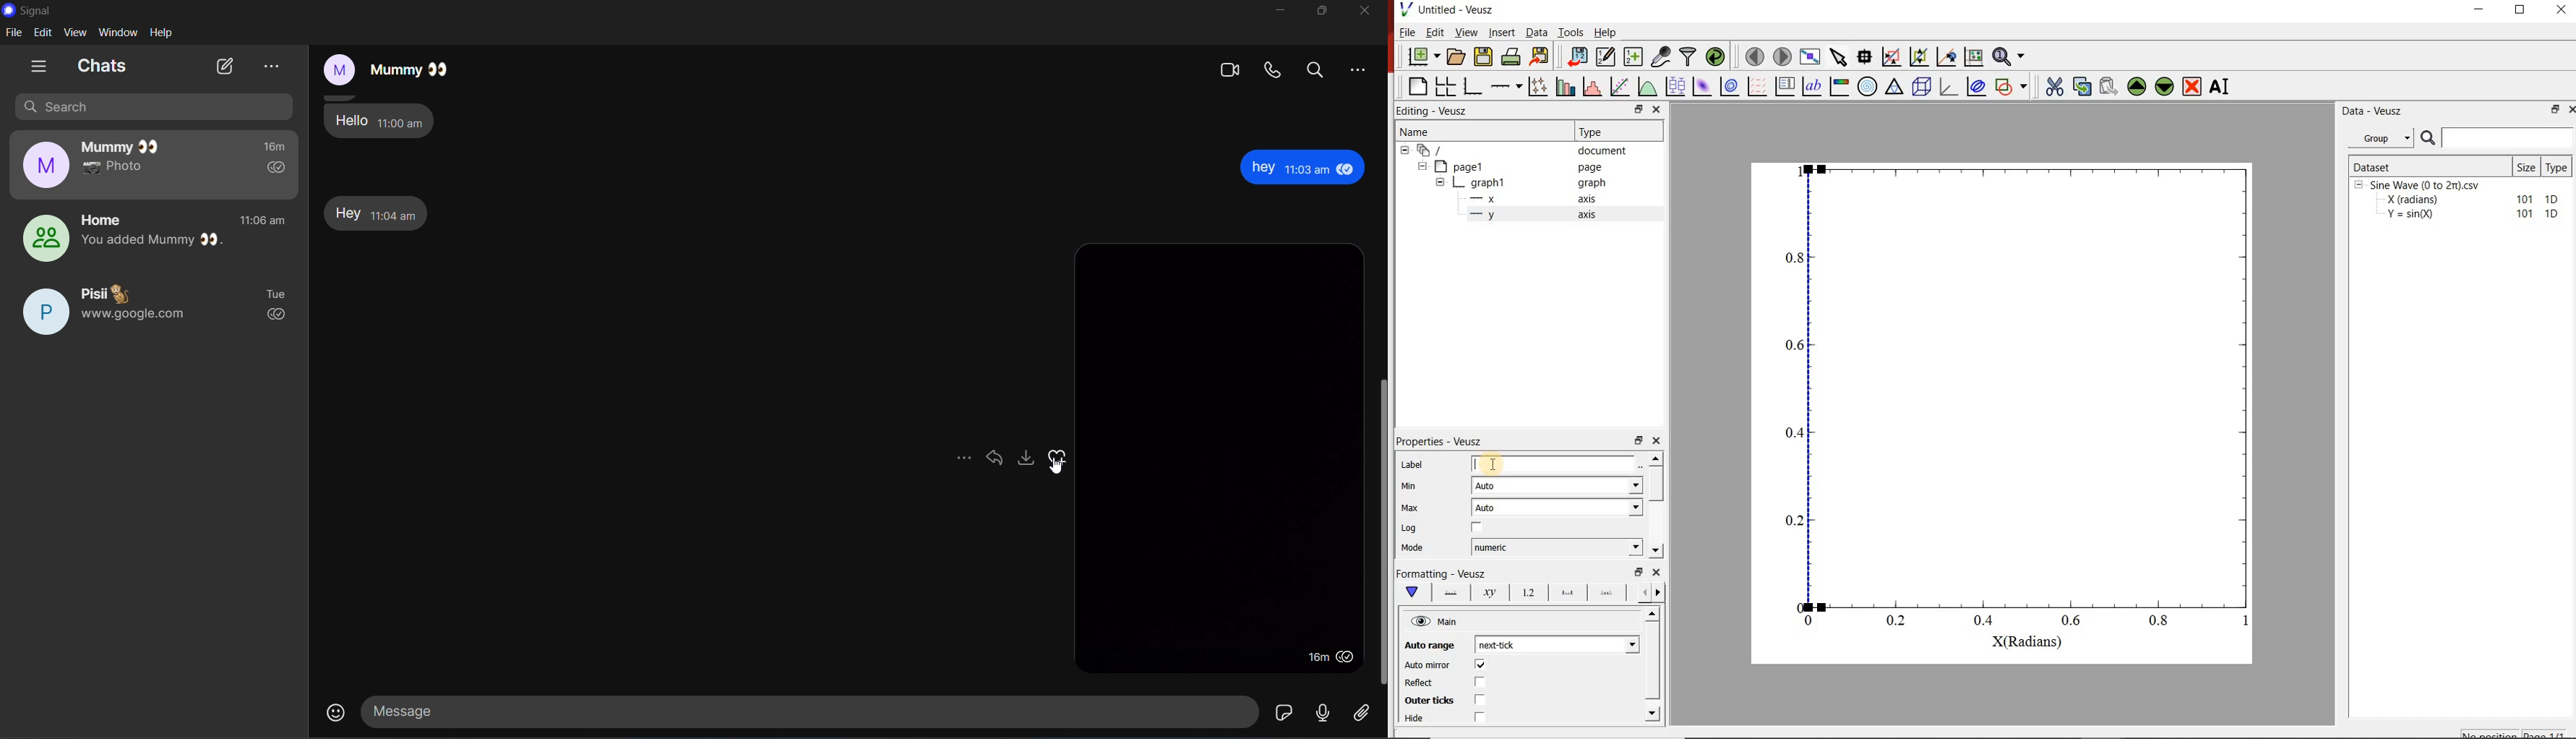 The height and width of the screenshot is (756, 2576). What do you see at coordinates (1061, 456) in the screenshot?
I see `emojis` at bounding box center [1061, 456].